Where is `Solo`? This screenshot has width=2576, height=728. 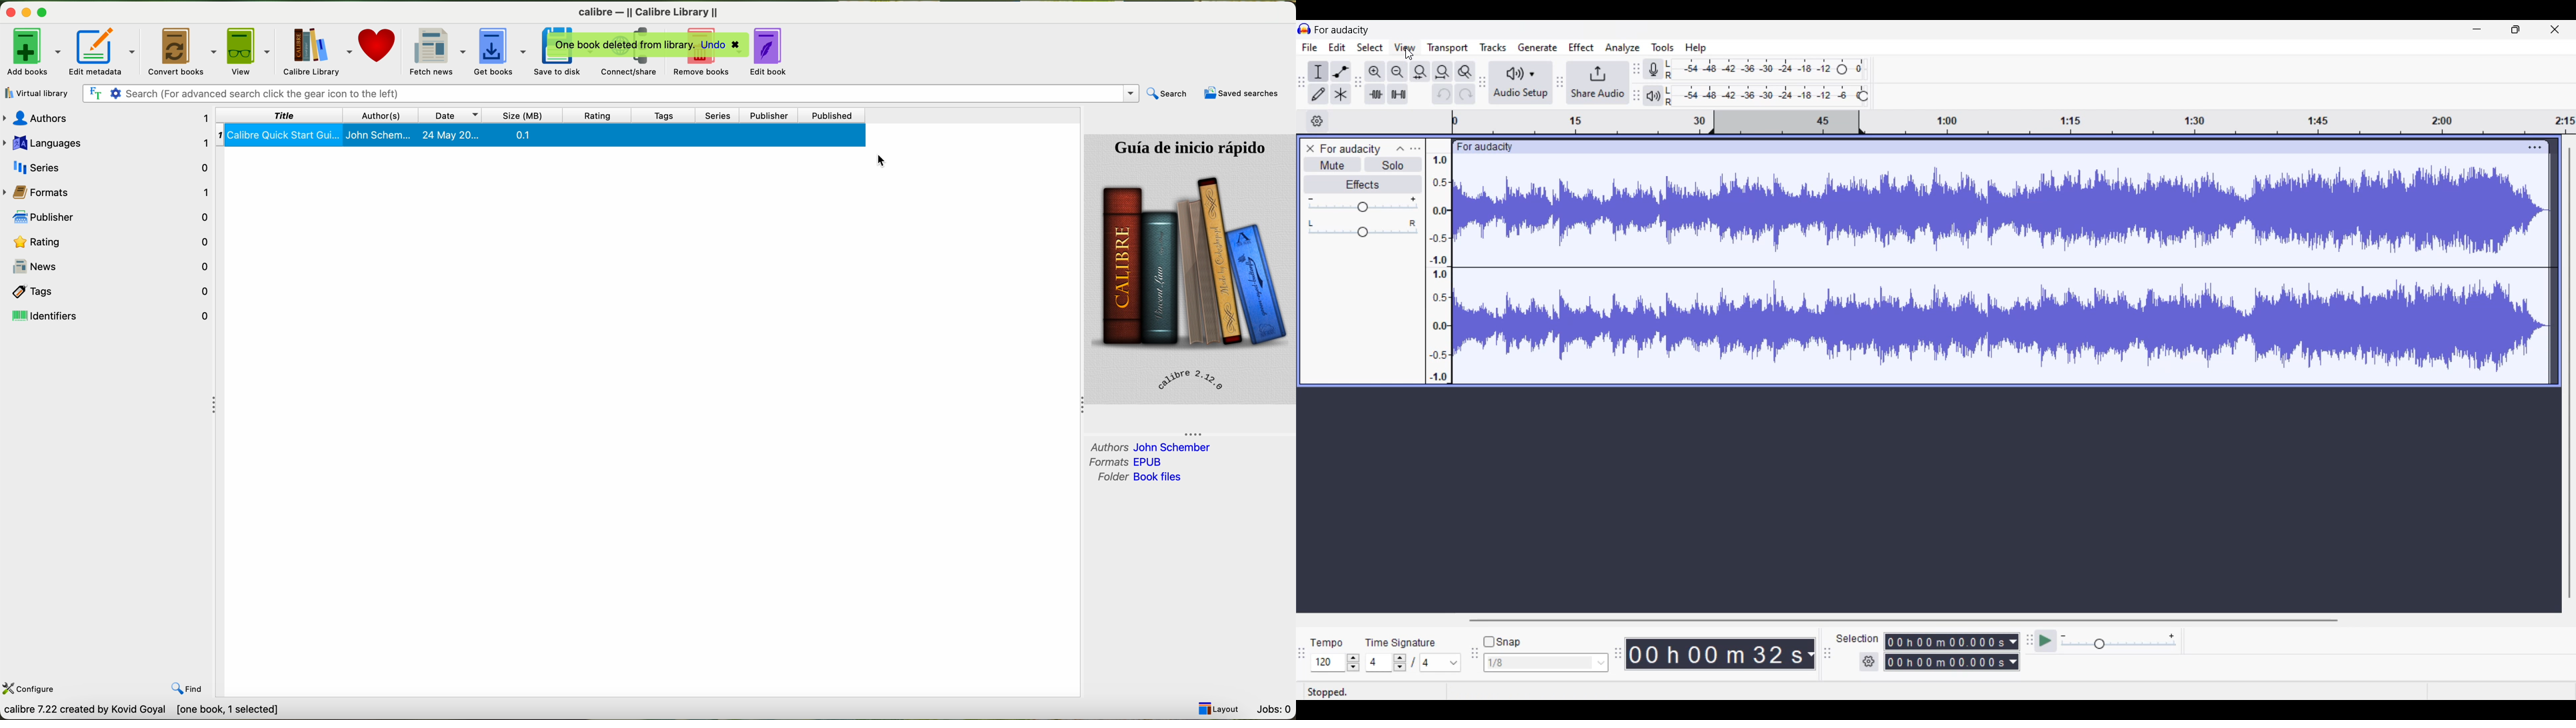 Solo is located at coordinates (1393, 164).